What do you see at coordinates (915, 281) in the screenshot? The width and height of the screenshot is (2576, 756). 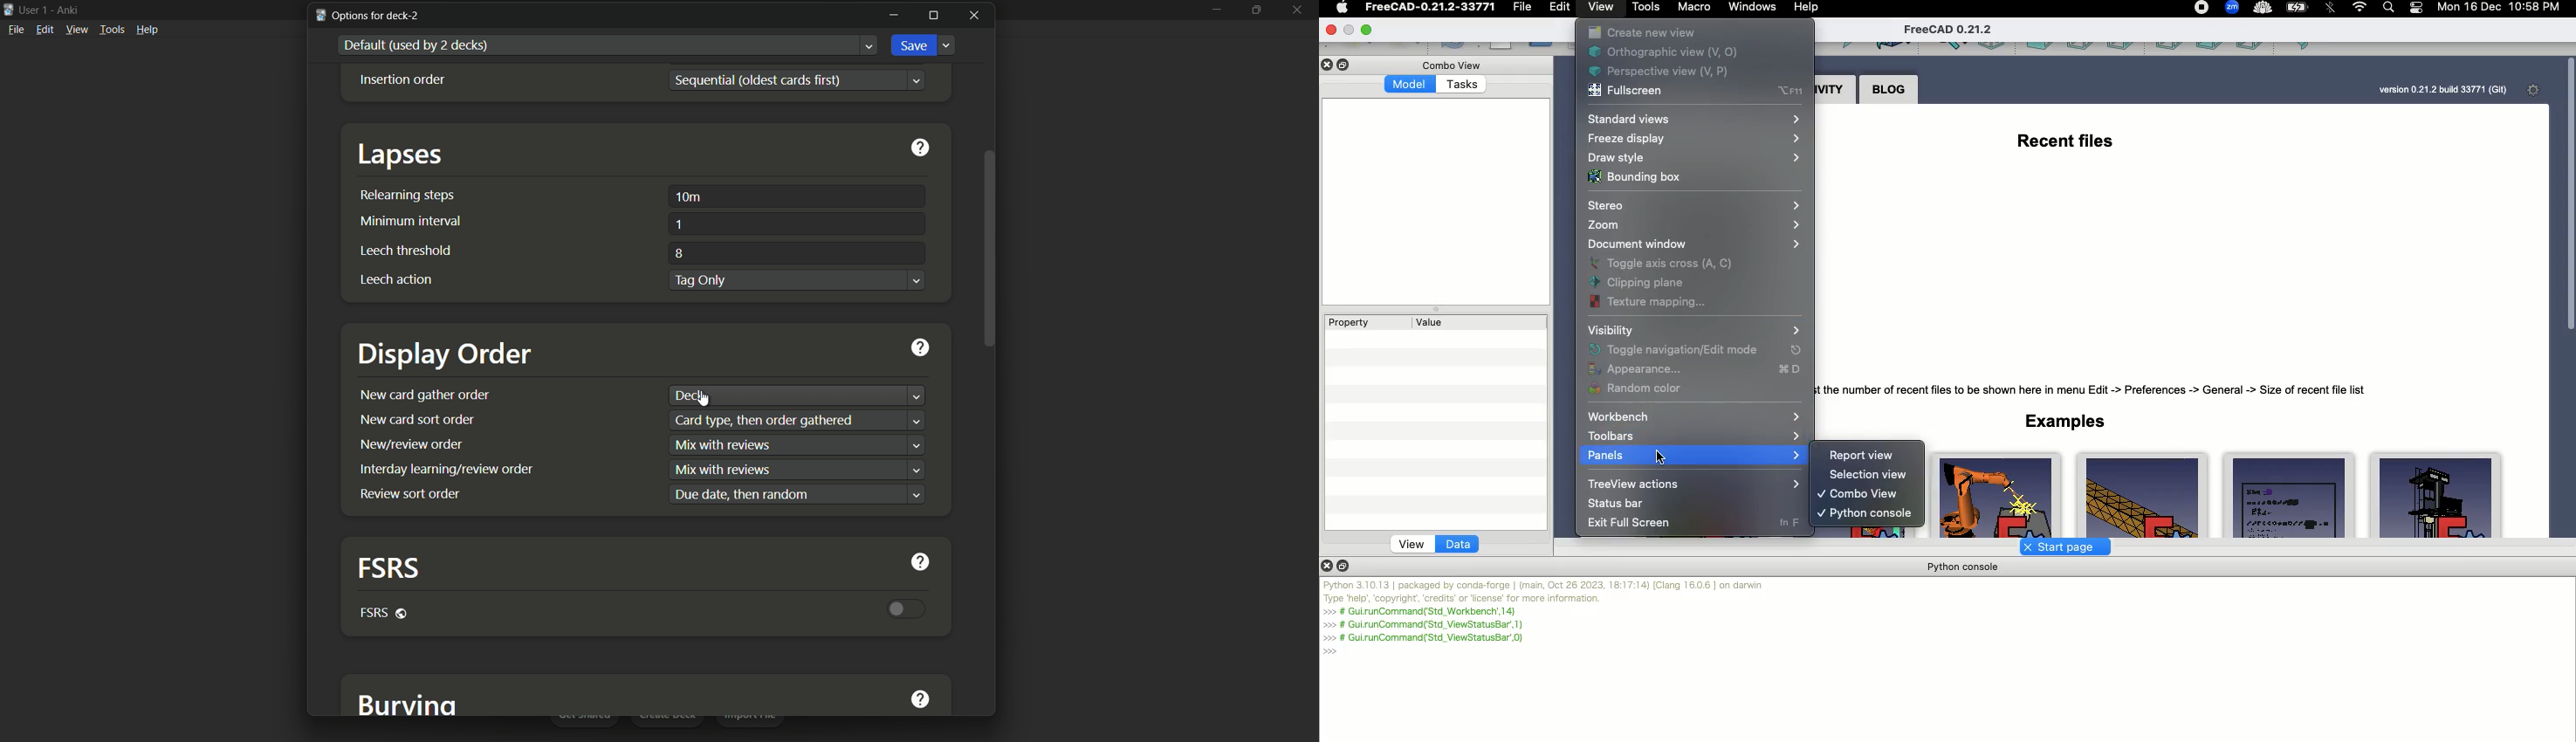 I see `Dropdown` at bounding box center [915, 281].